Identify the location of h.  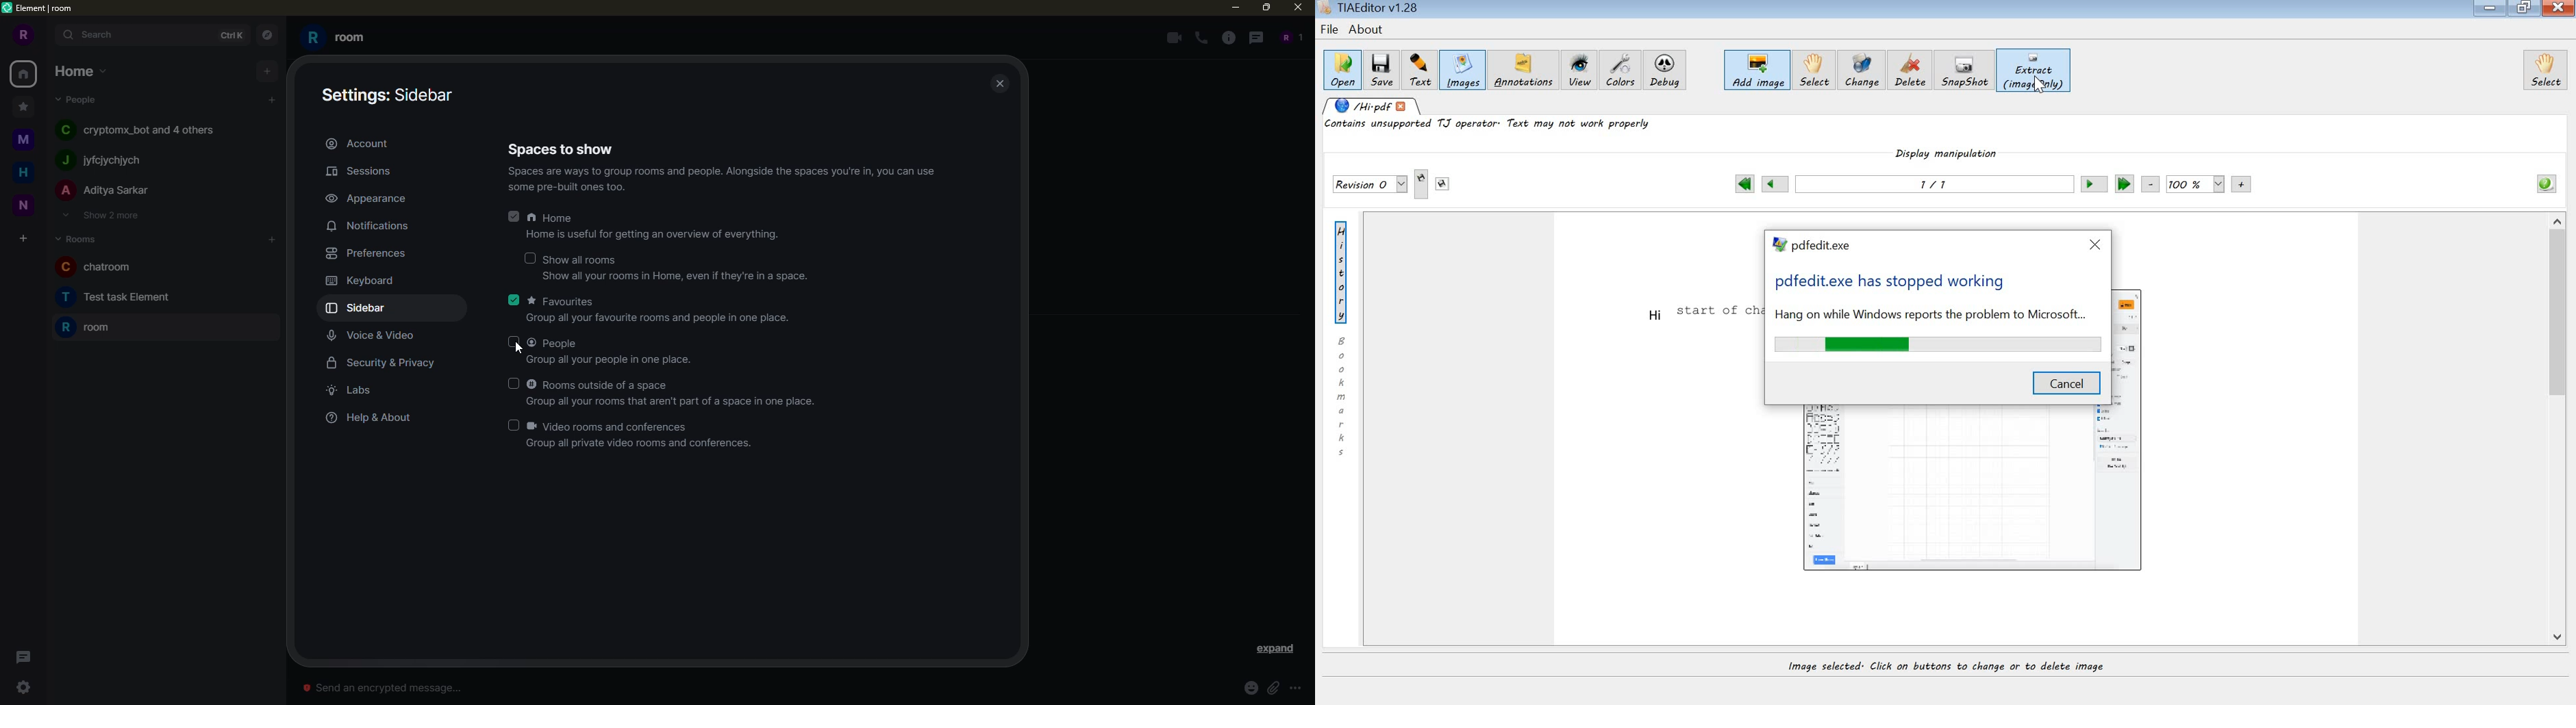
(23, 138).